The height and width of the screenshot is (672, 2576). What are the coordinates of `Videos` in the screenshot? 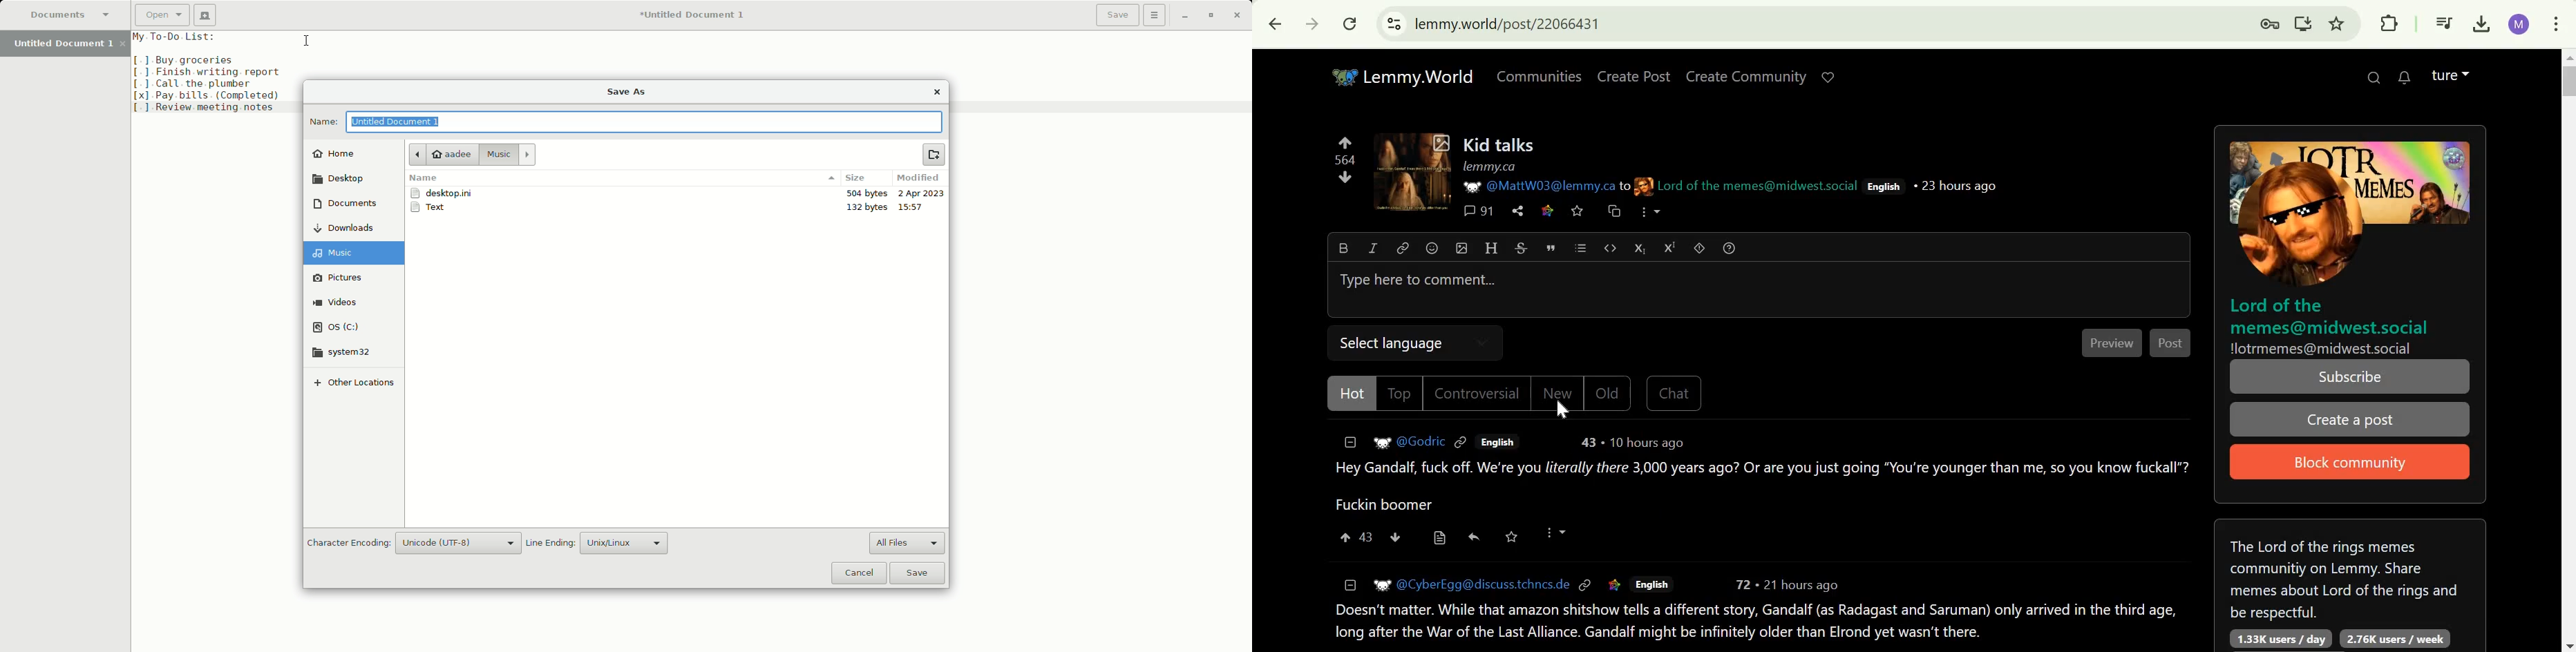 It's located at (345, 303).